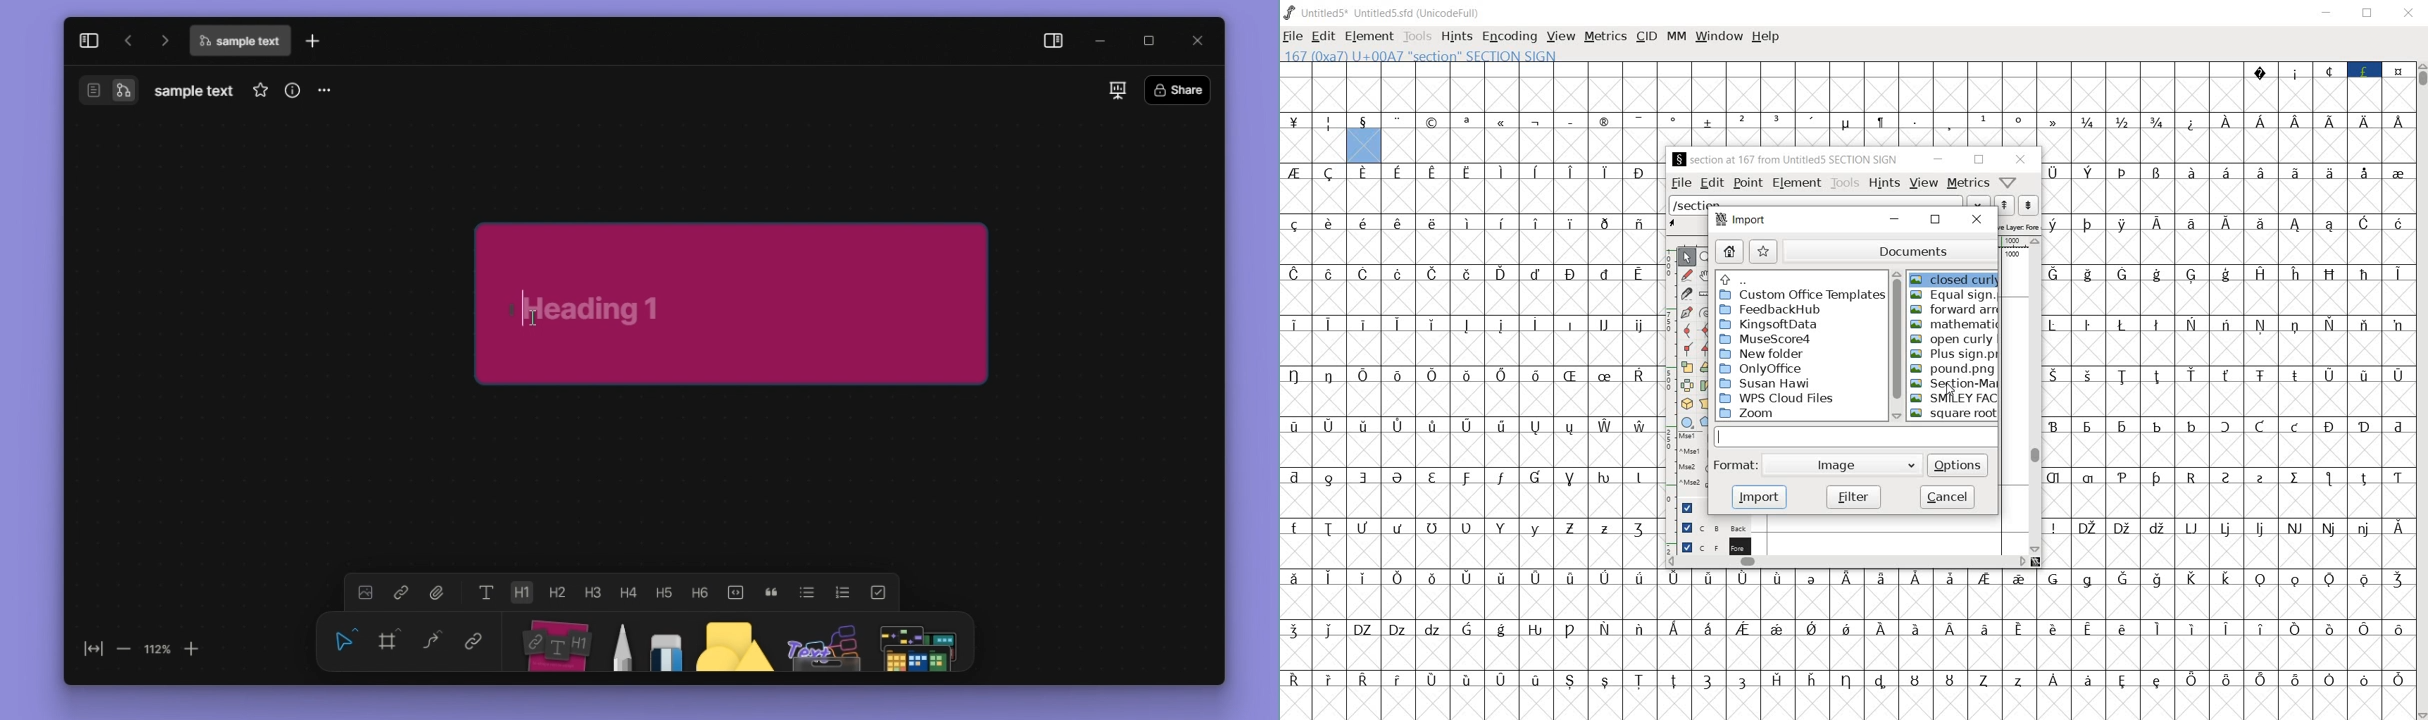 The image size is (2436, 728). Describe the element at coordinates (388, 639) in the screenshot. I see `frame` at that location.